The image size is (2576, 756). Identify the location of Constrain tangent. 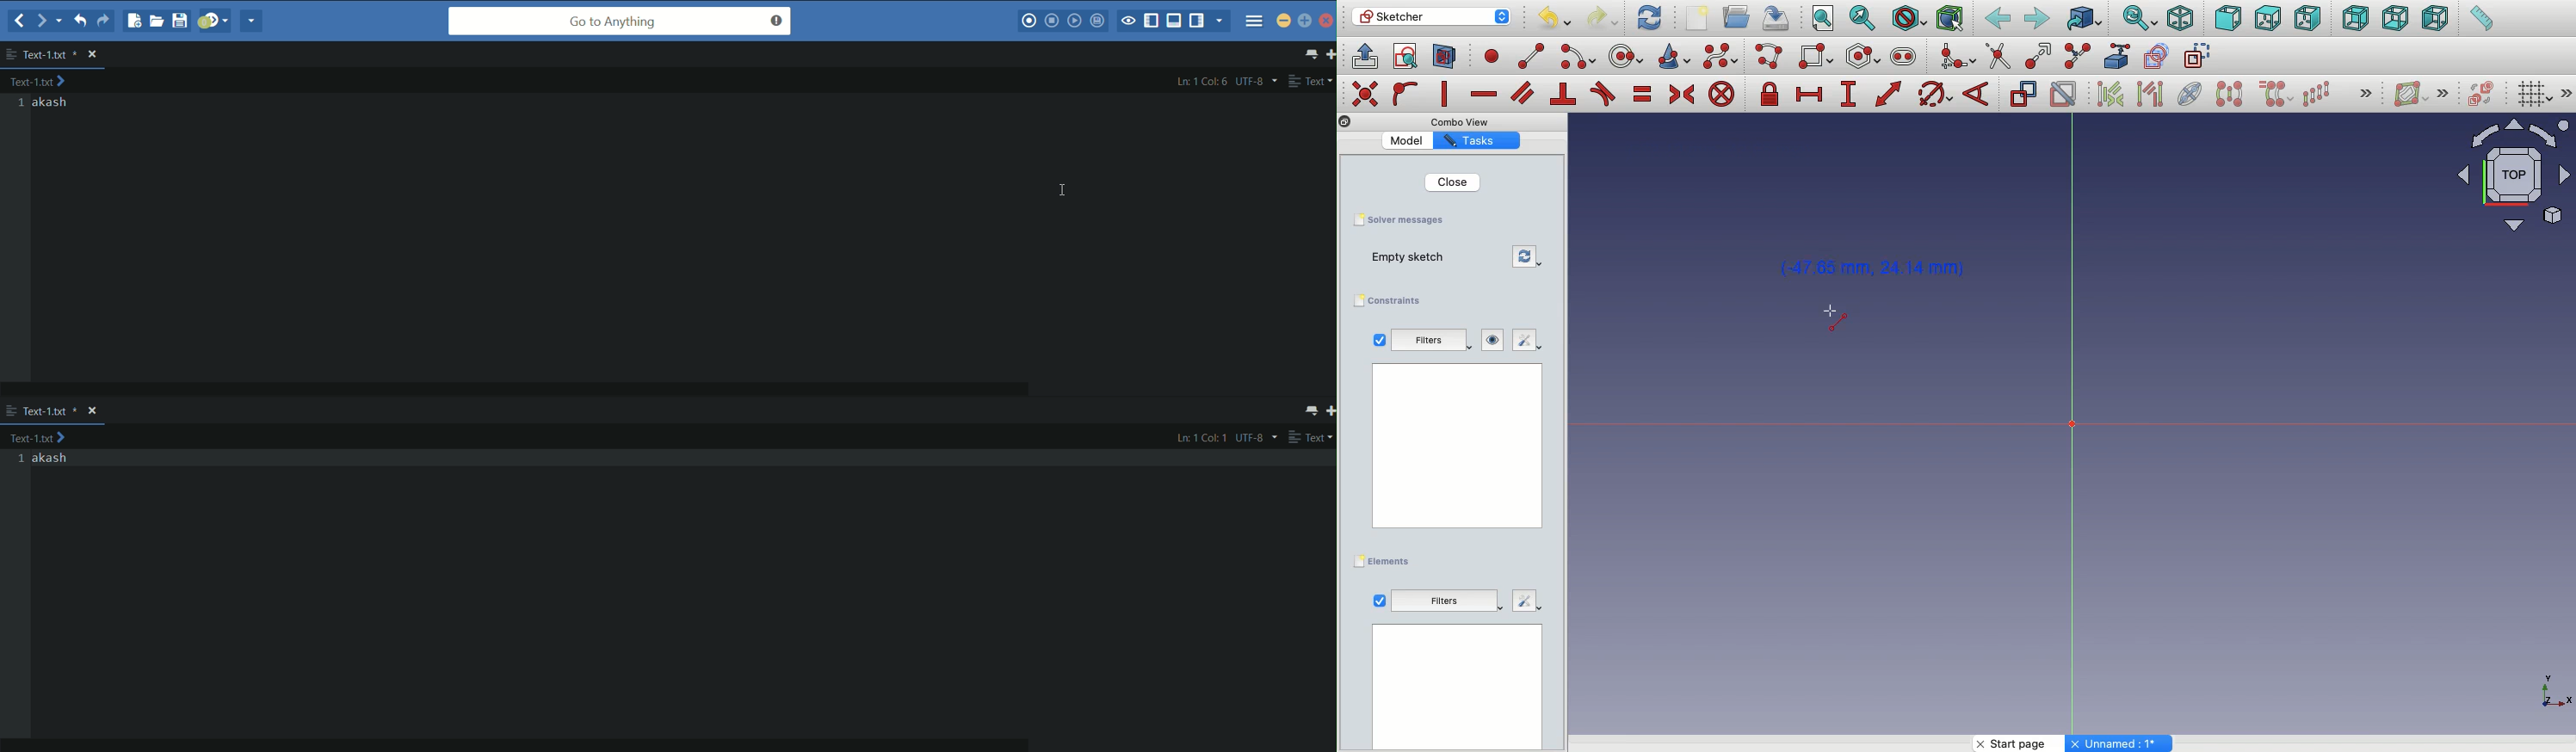
(1603, 94).